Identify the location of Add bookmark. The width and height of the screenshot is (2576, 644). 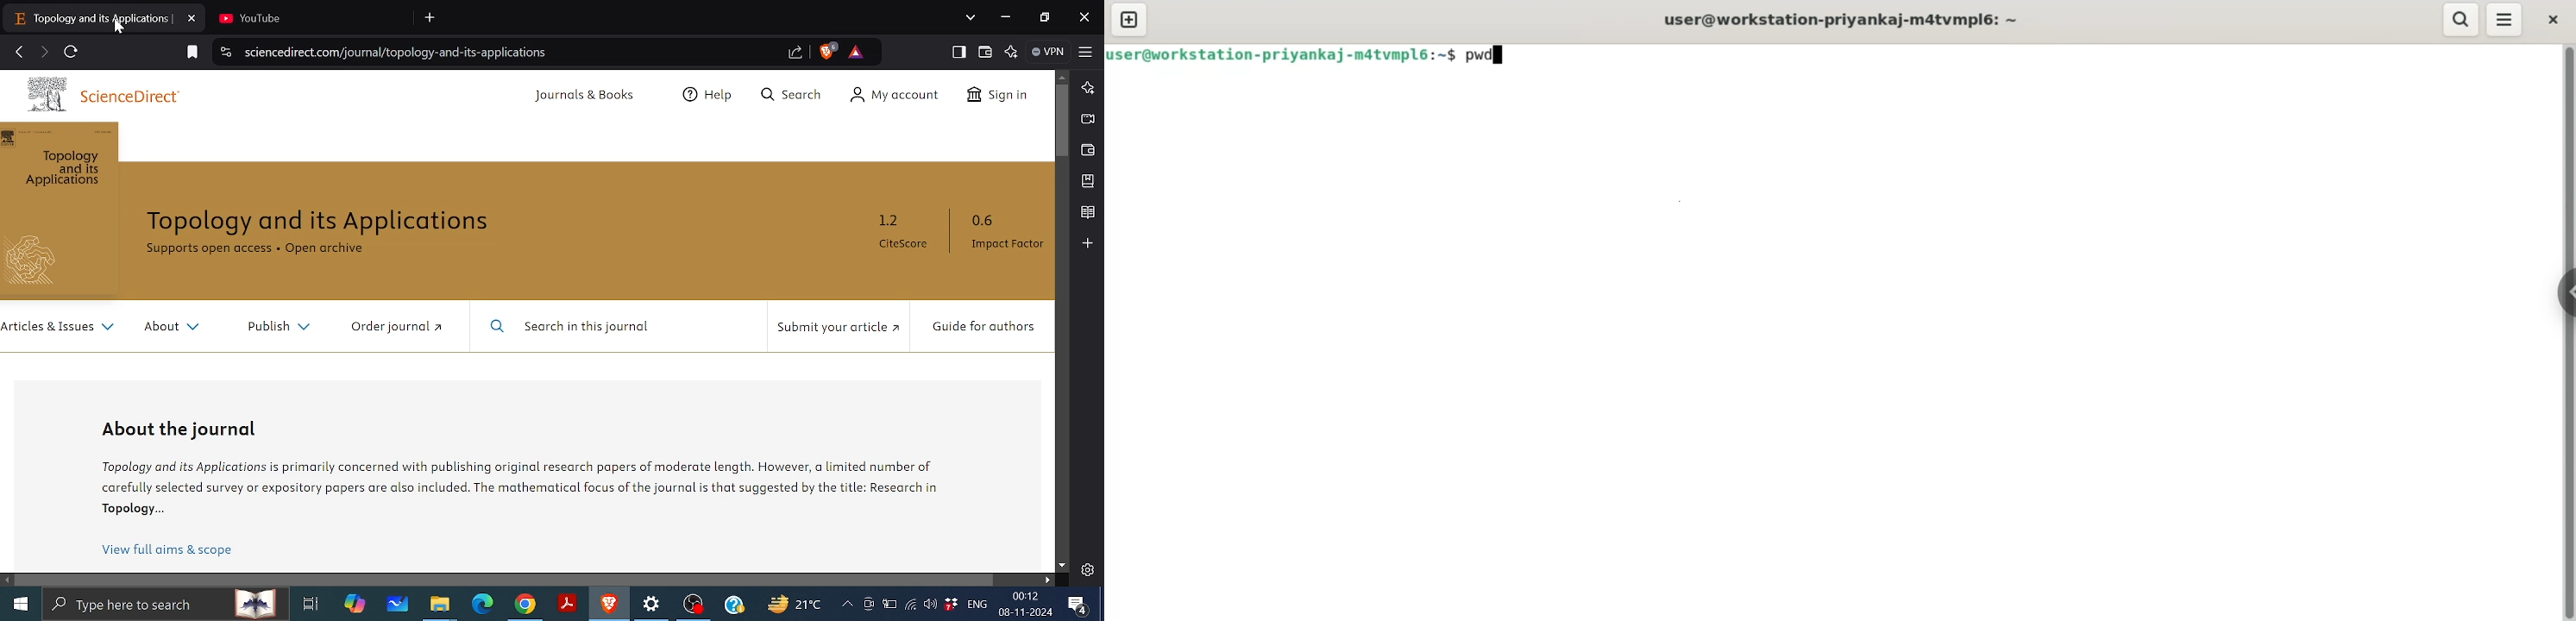
(193, 53).